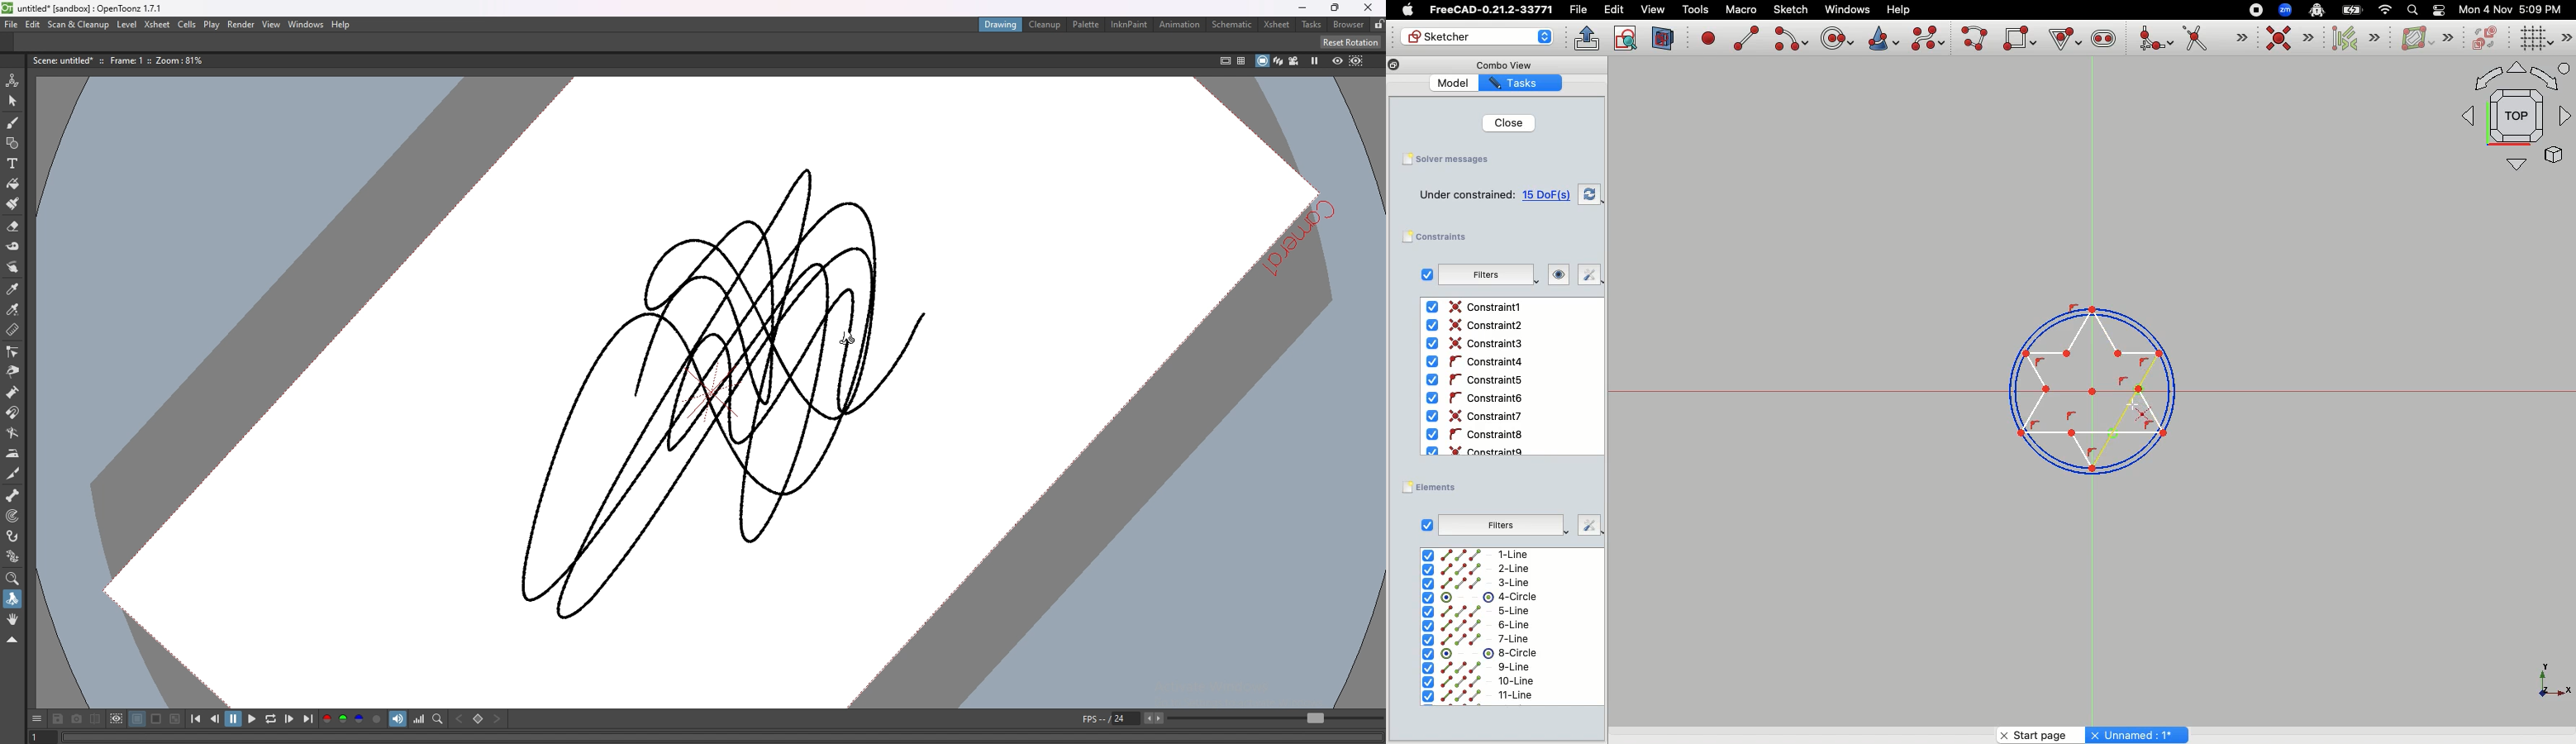  I want to click on Sketch, so click(1792, 10).